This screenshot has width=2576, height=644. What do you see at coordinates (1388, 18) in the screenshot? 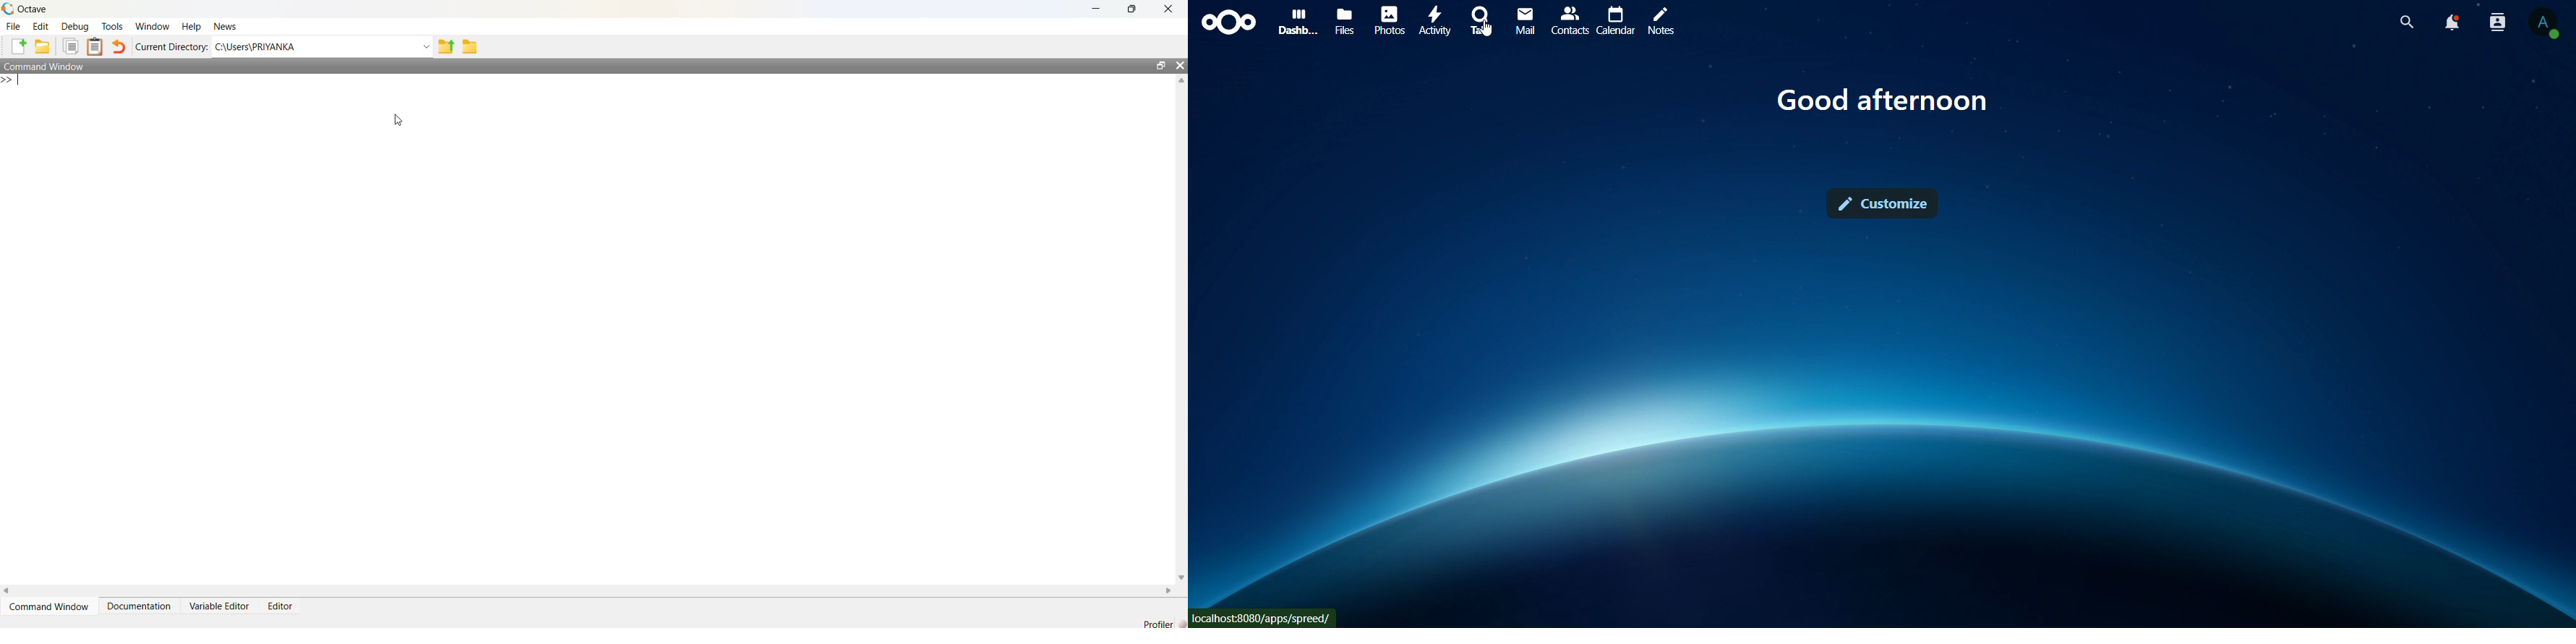
I see `photos` at bounding box center [1388, 18].